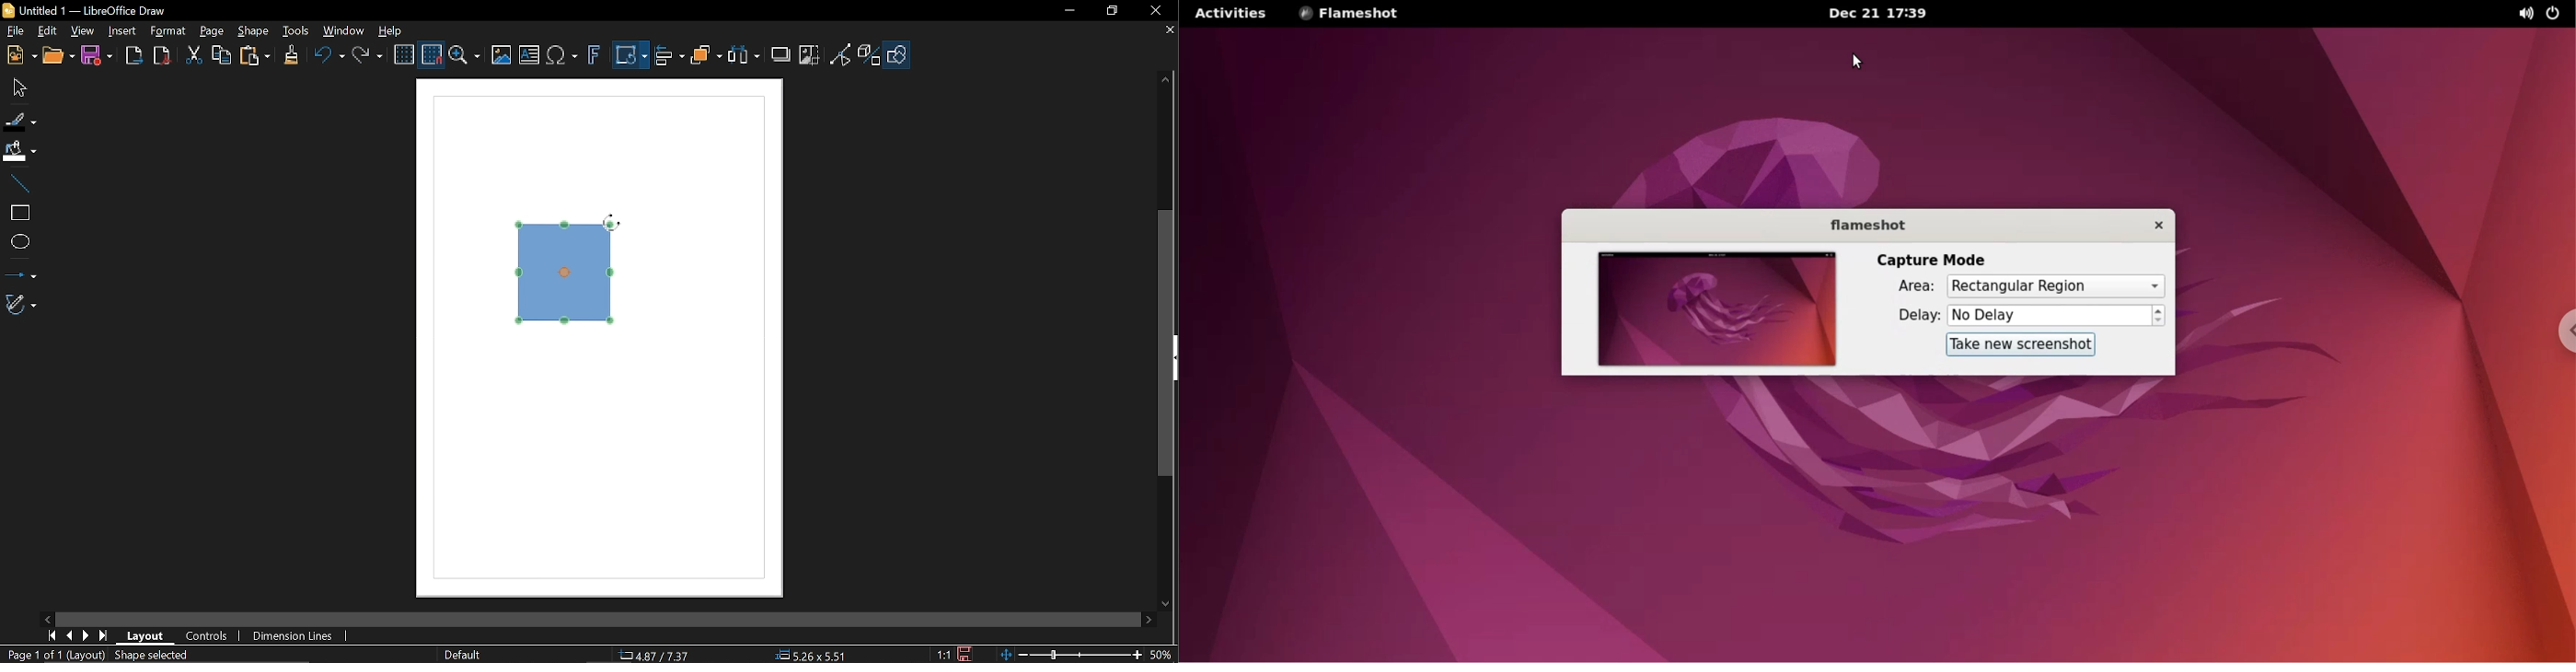 The image size is (2576, 672). I want to click on Undo, so click(326, 57).